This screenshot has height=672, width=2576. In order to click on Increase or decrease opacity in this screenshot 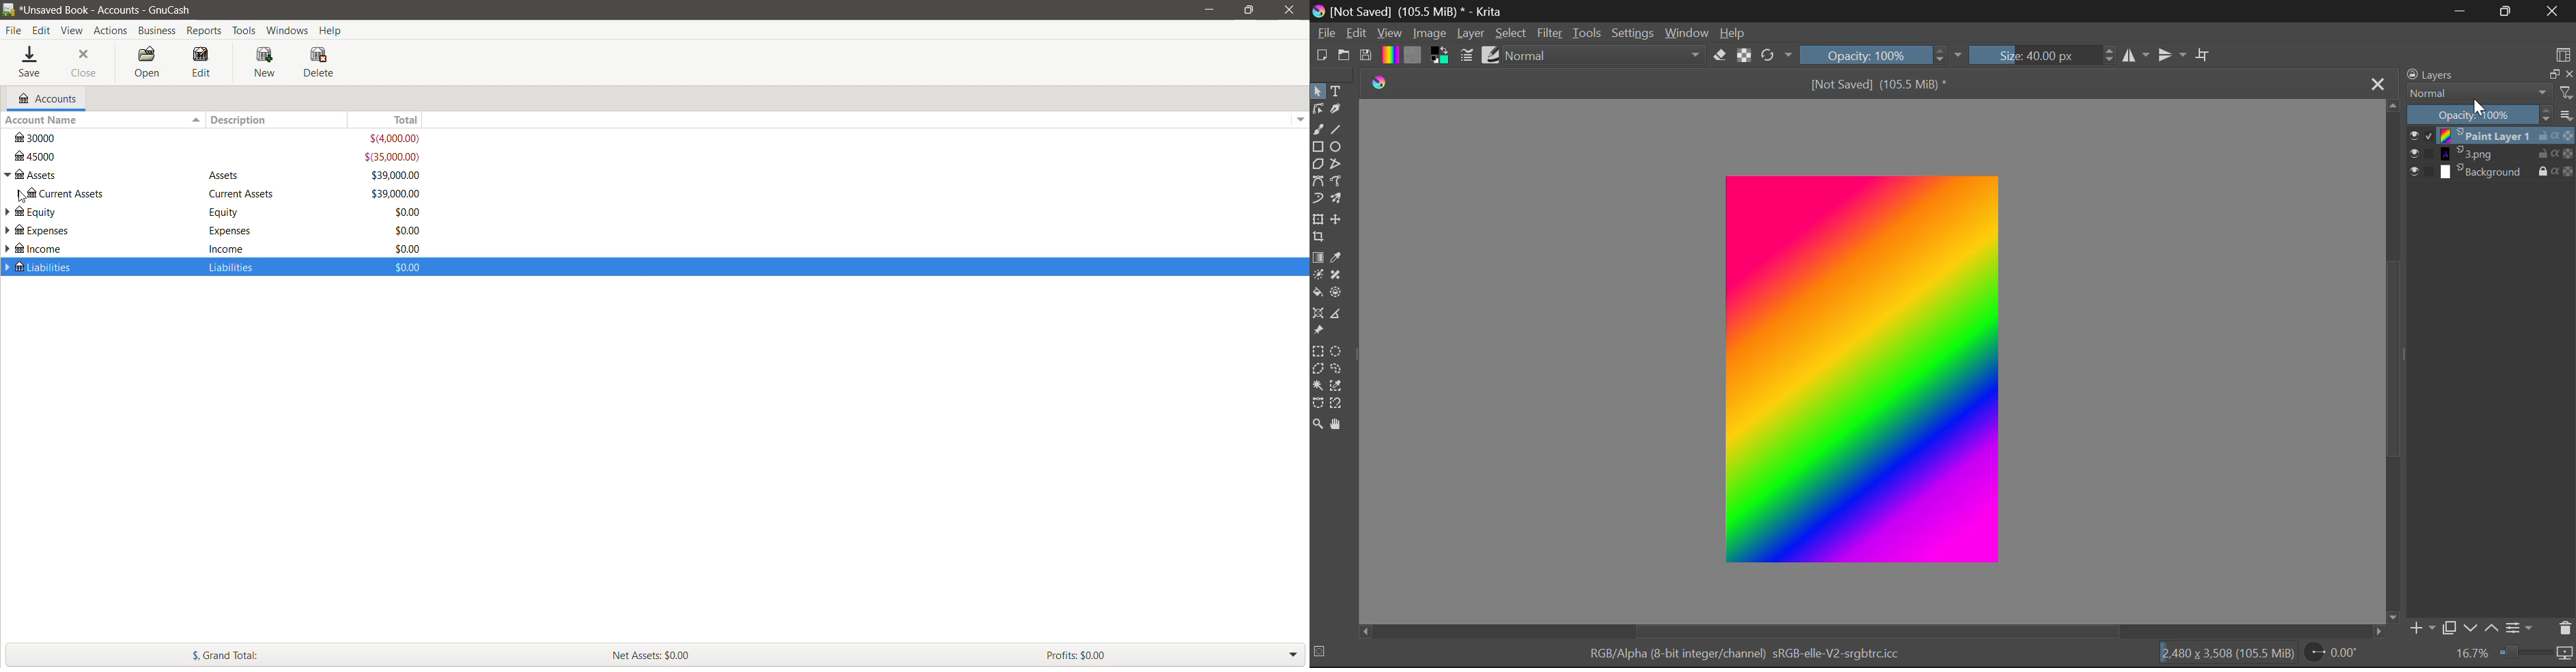, I will do `click(2548, 115)`.